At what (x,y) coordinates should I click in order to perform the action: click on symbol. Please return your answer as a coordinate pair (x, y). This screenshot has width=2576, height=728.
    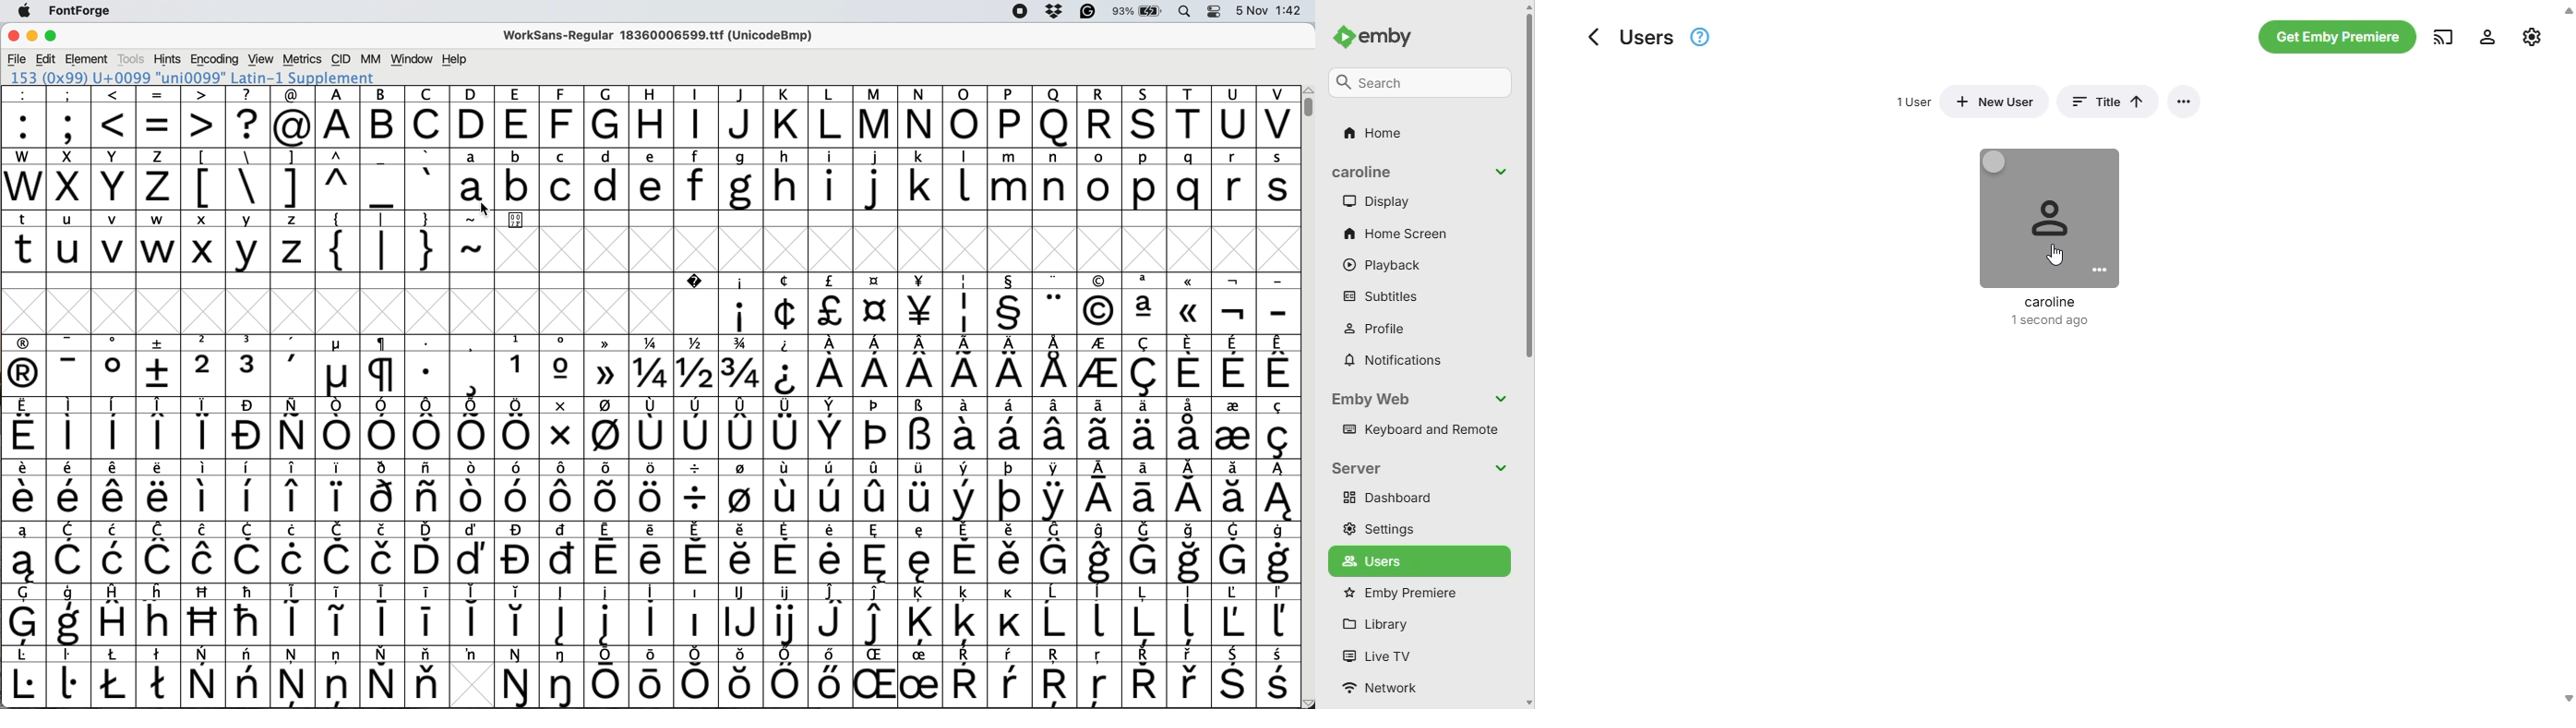
    Looking at the image, I should click on (70, 490).